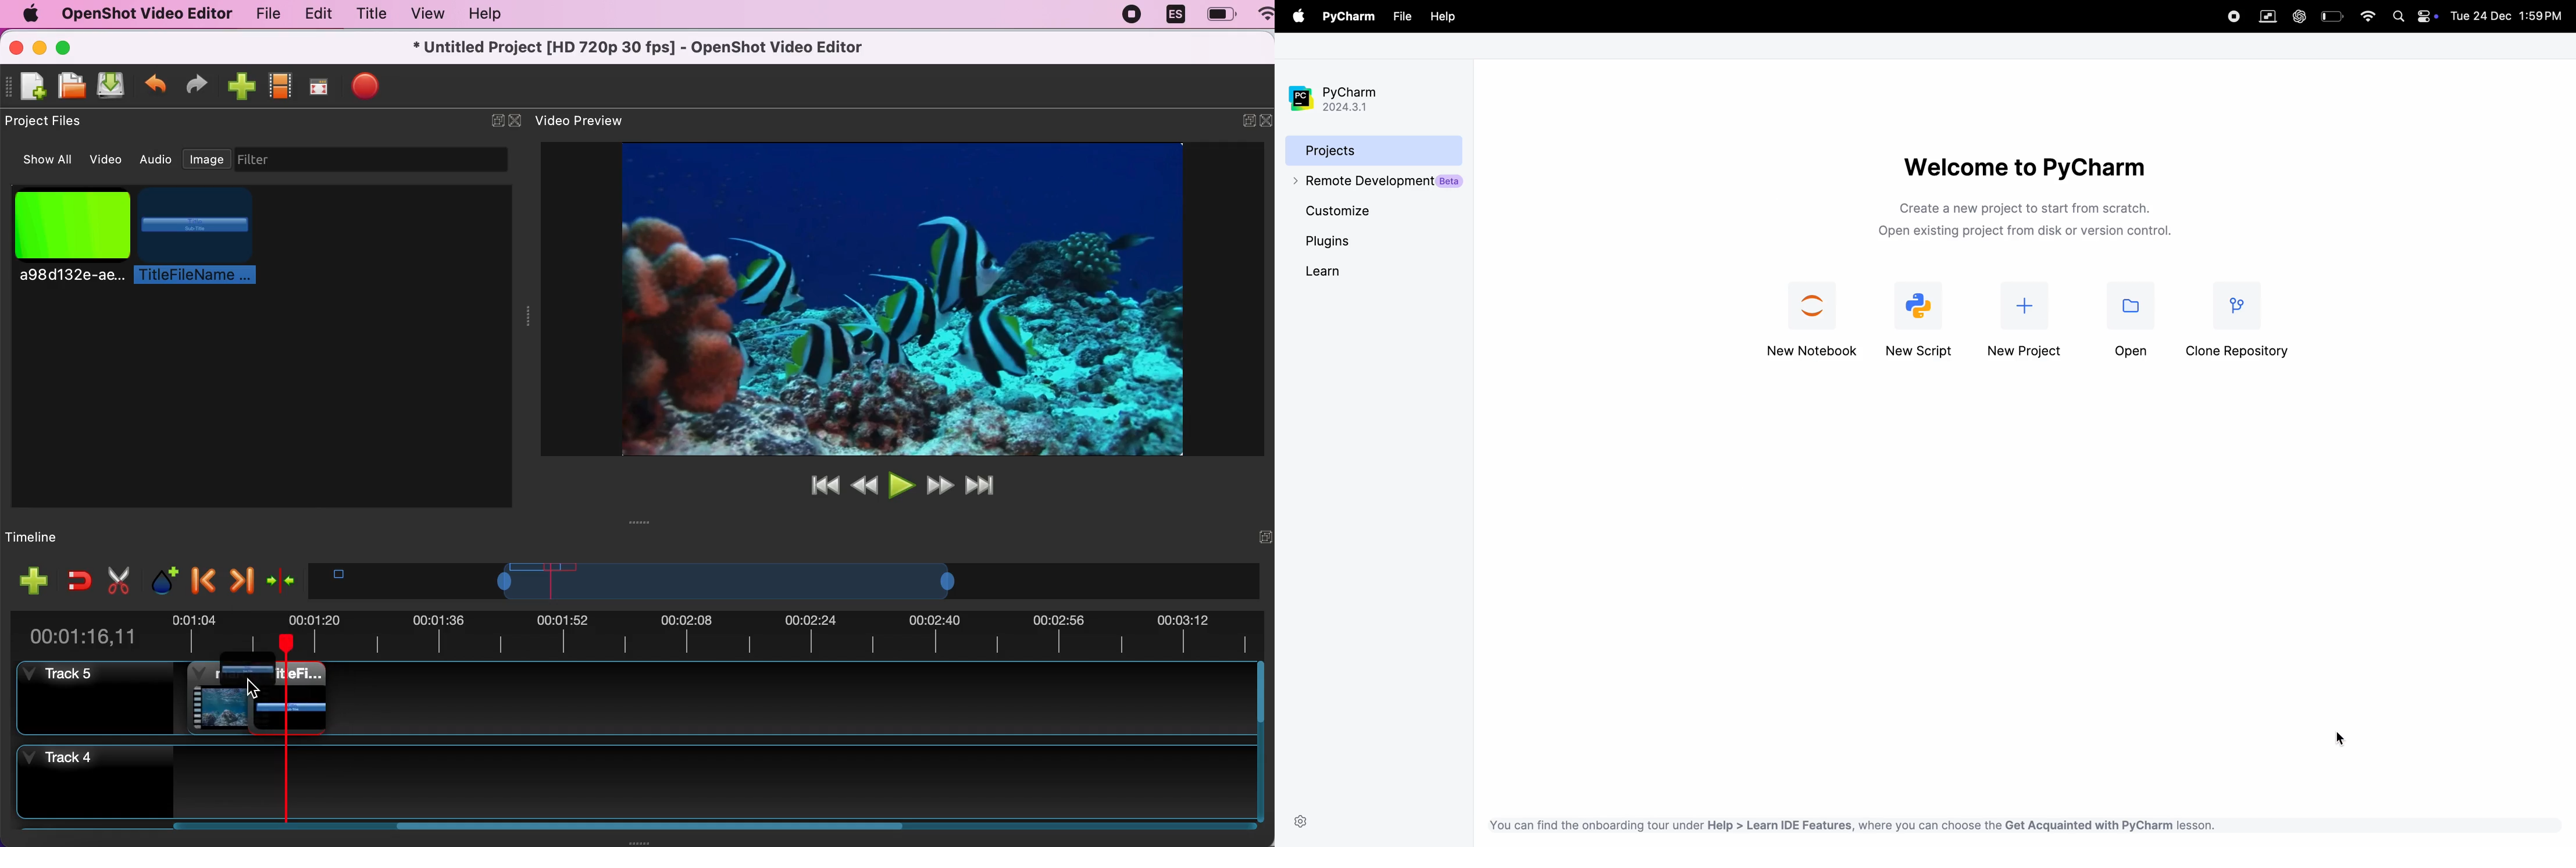  I want to click on maximize, so click(78, 46).